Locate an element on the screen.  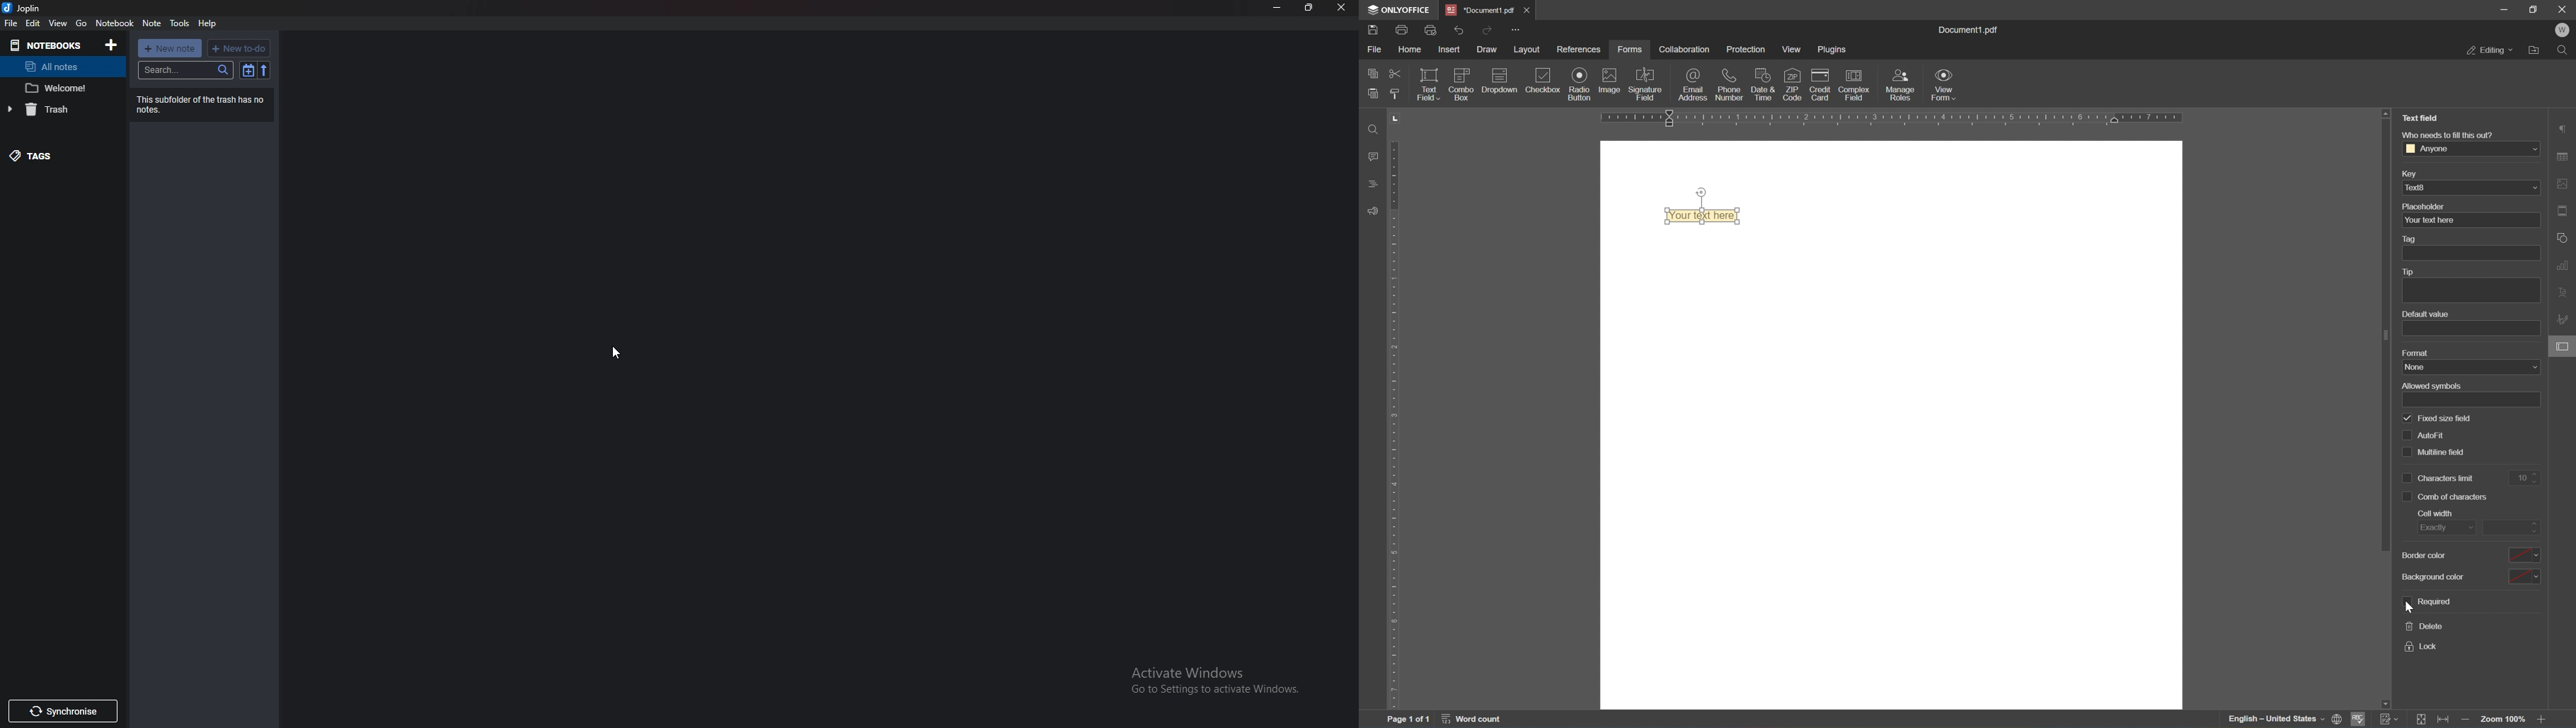
New to do is located at coordinates (239, 48).